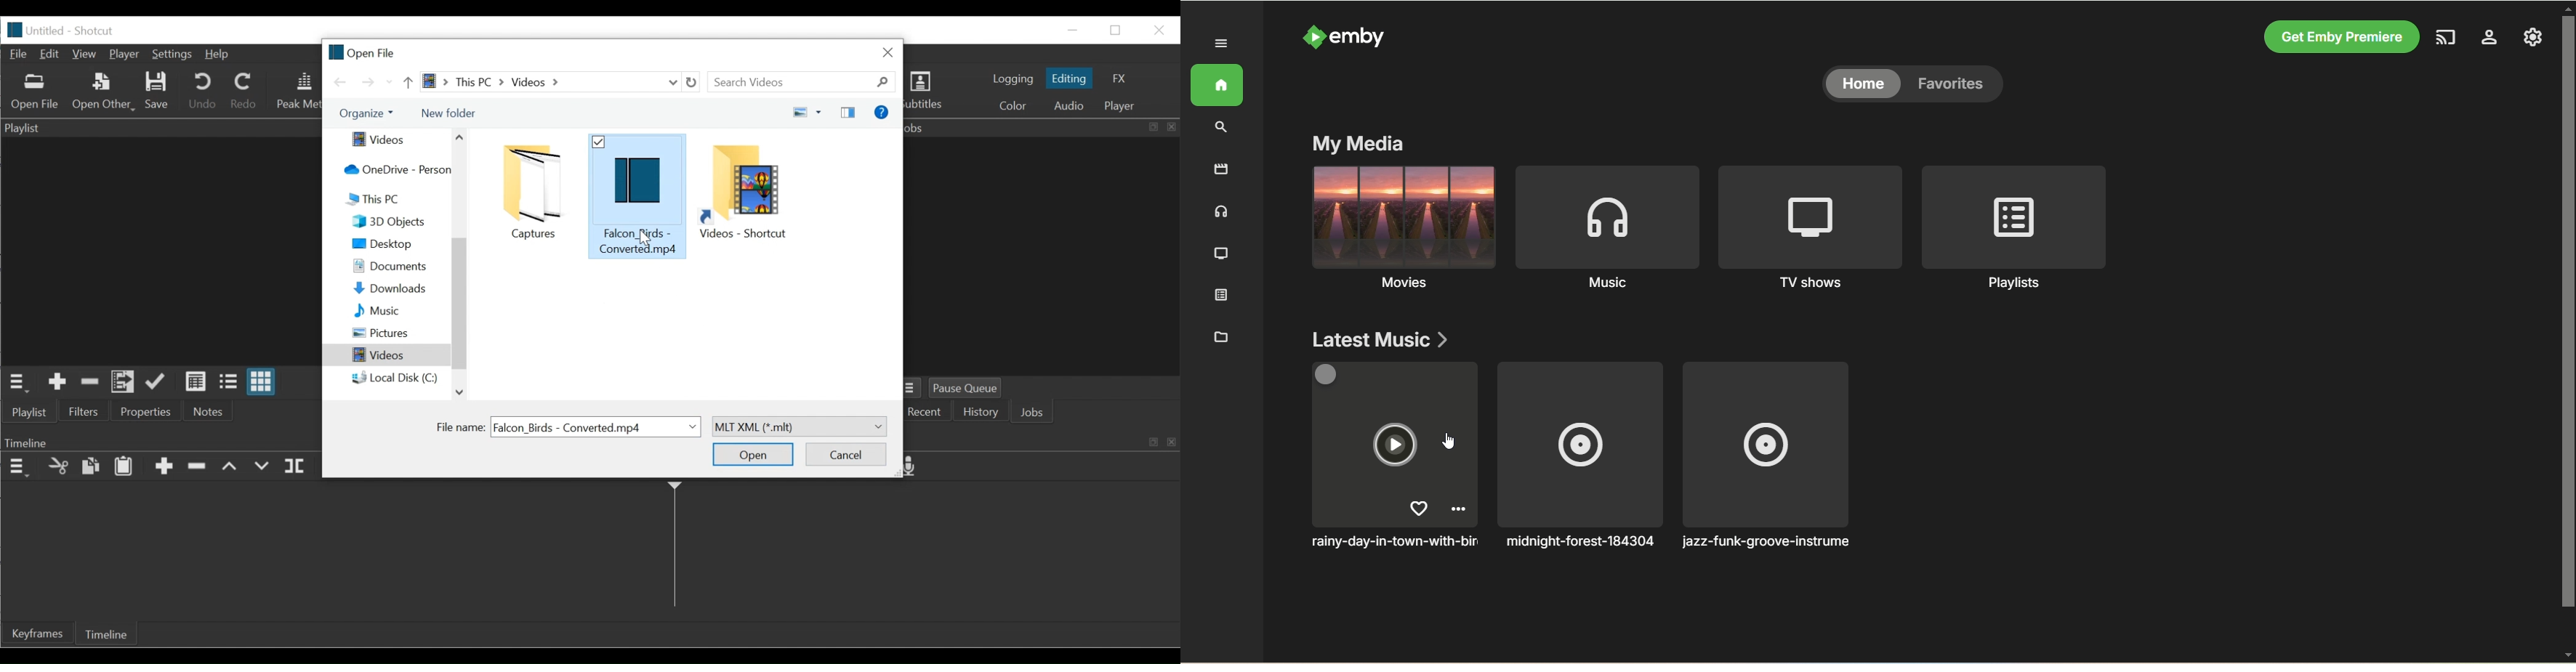  Describe the element at coordinates (1219, 252) in the screenshot. I see `TV shows` at that location.